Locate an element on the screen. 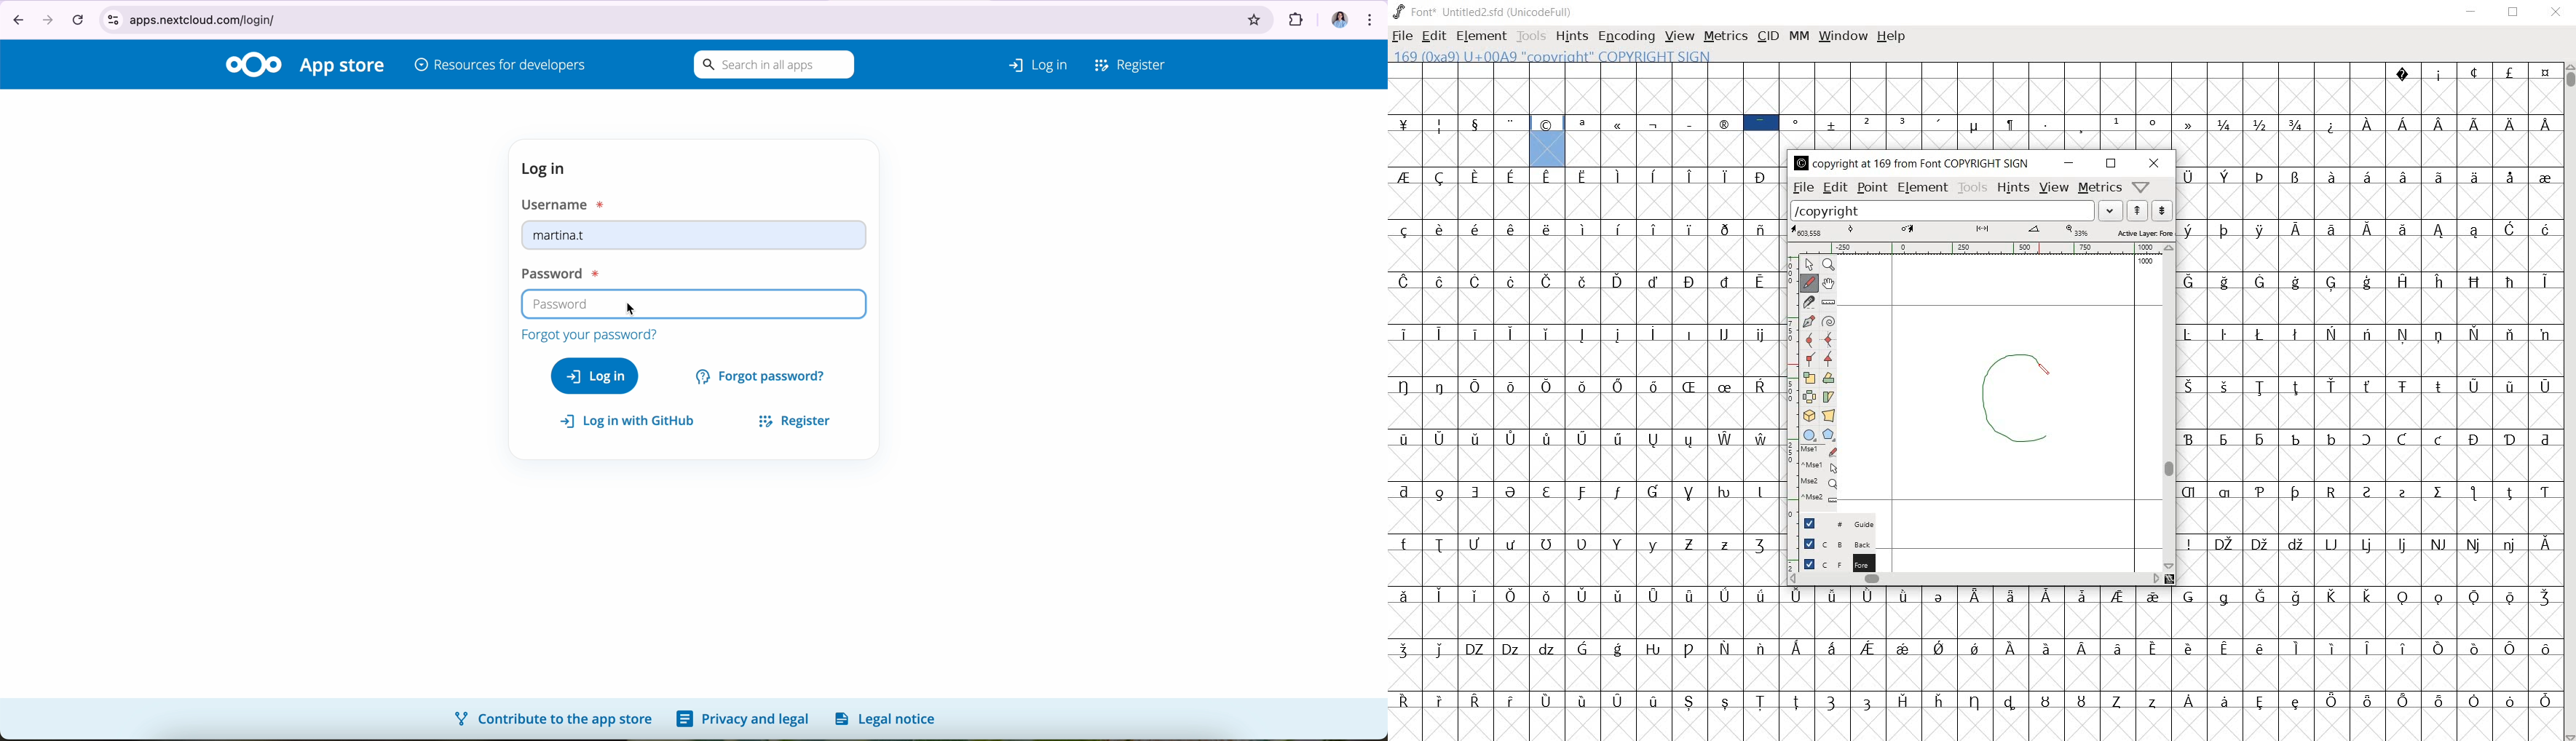 Image resolution: width=2576 pixels, height=756 pixels. close is located at coordinates (2157, 162).